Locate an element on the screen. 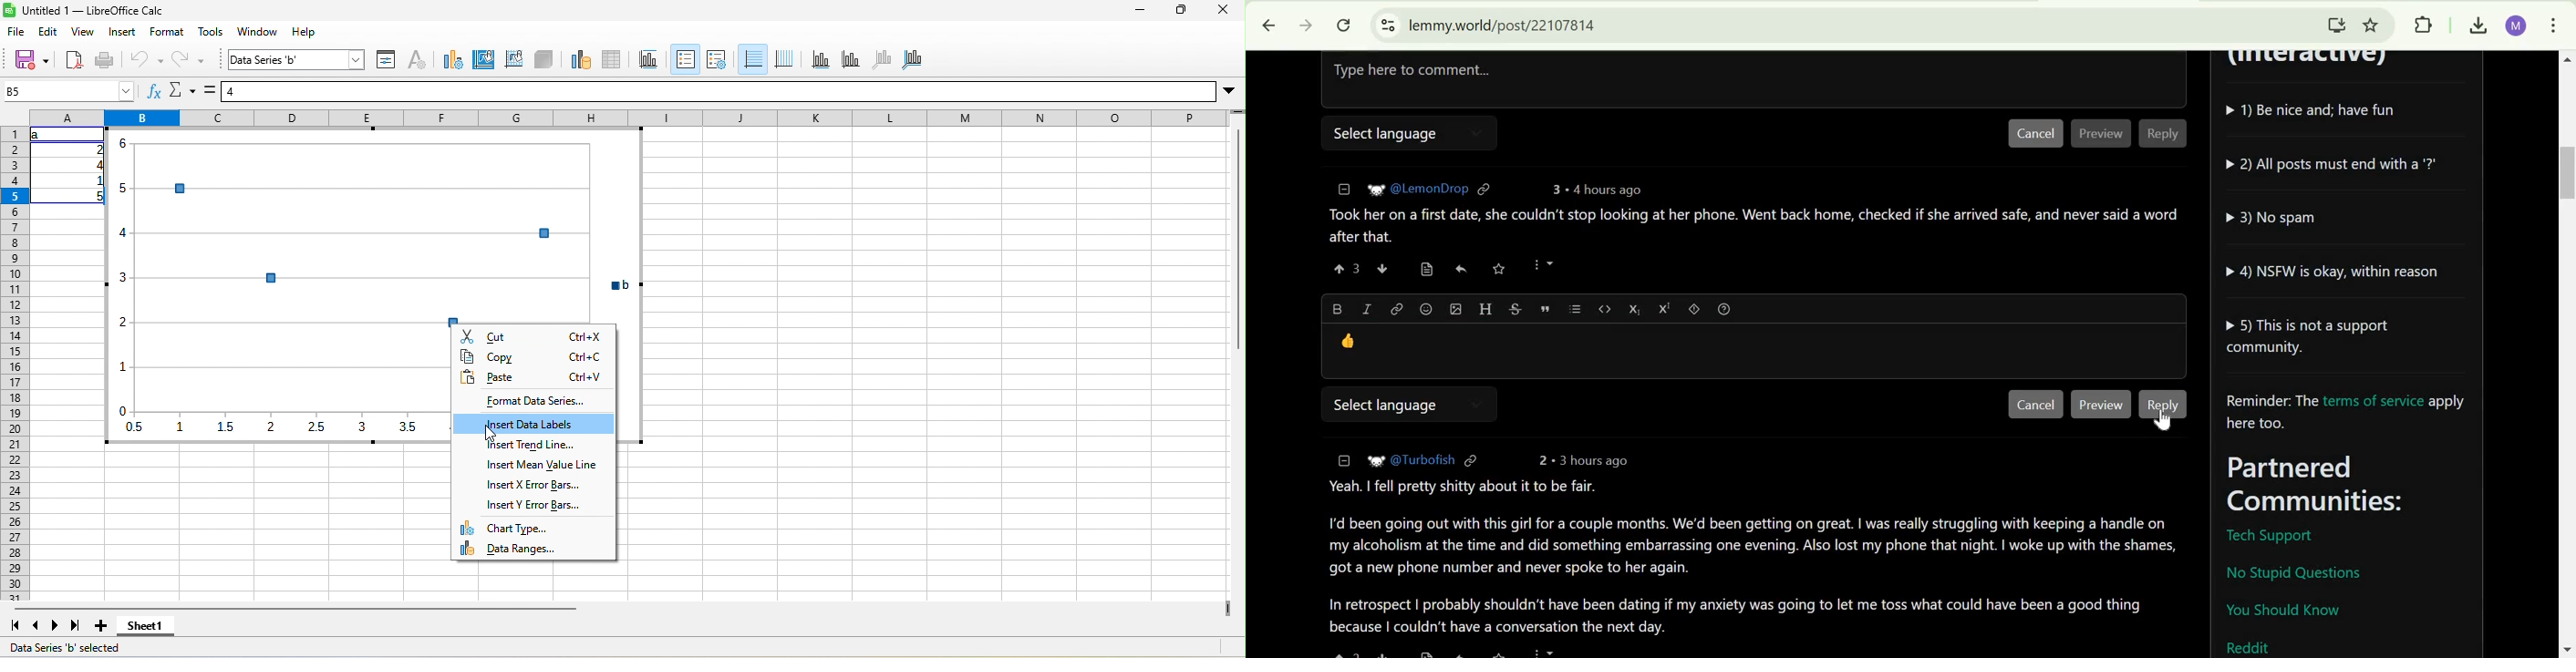 The width and height of the screenshot is (2576, 672). quote is located at coordinates (1546, 309).